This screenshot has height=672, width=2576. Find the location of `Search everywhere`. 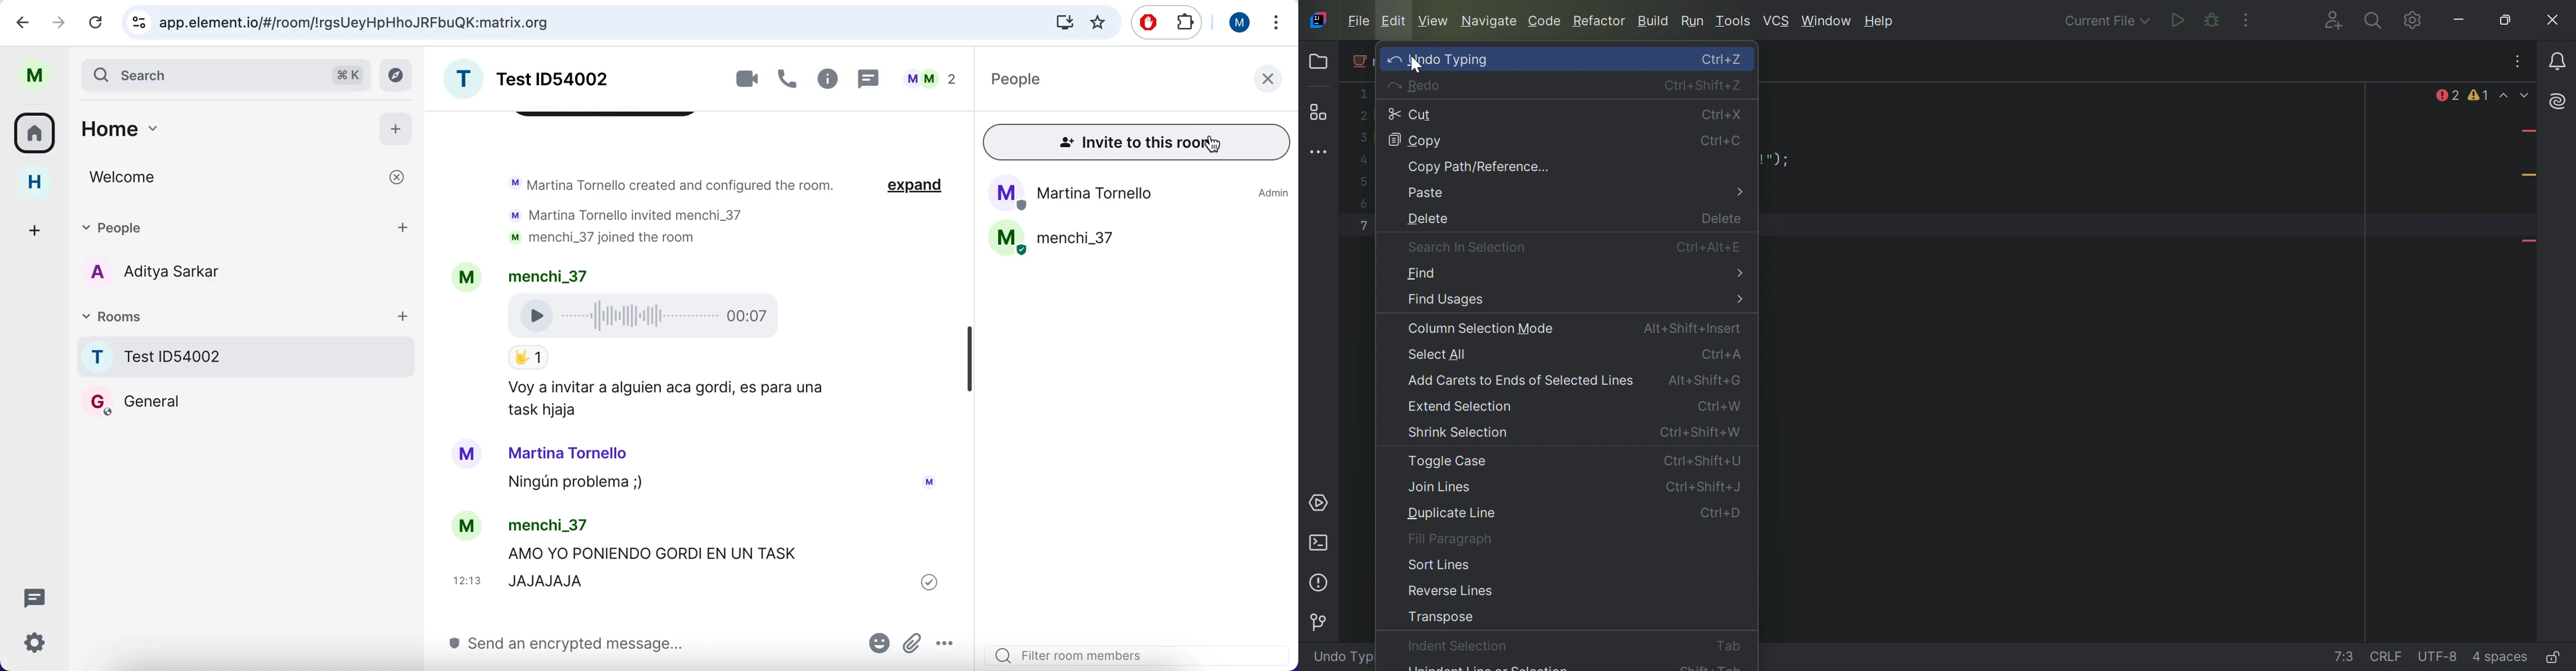

Search everywhere is located at coordinates (2376, 20).